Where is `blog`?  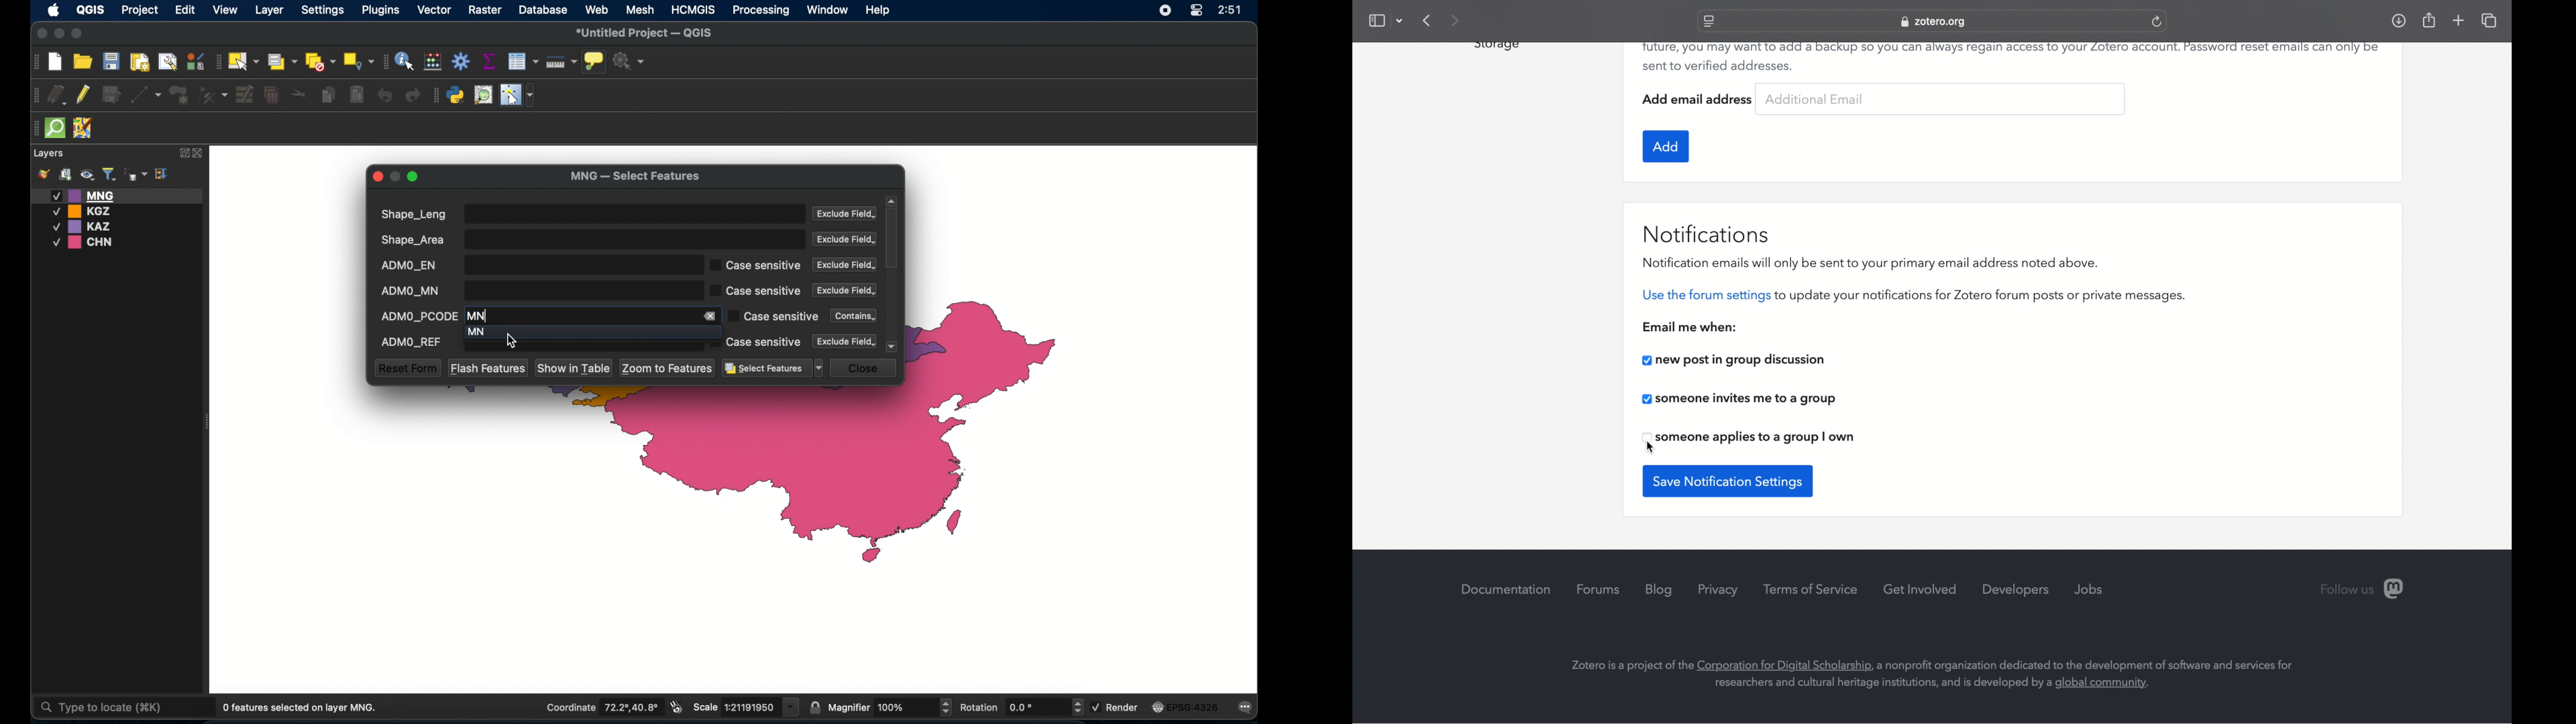 blog is located at coordinates (1661, 590).